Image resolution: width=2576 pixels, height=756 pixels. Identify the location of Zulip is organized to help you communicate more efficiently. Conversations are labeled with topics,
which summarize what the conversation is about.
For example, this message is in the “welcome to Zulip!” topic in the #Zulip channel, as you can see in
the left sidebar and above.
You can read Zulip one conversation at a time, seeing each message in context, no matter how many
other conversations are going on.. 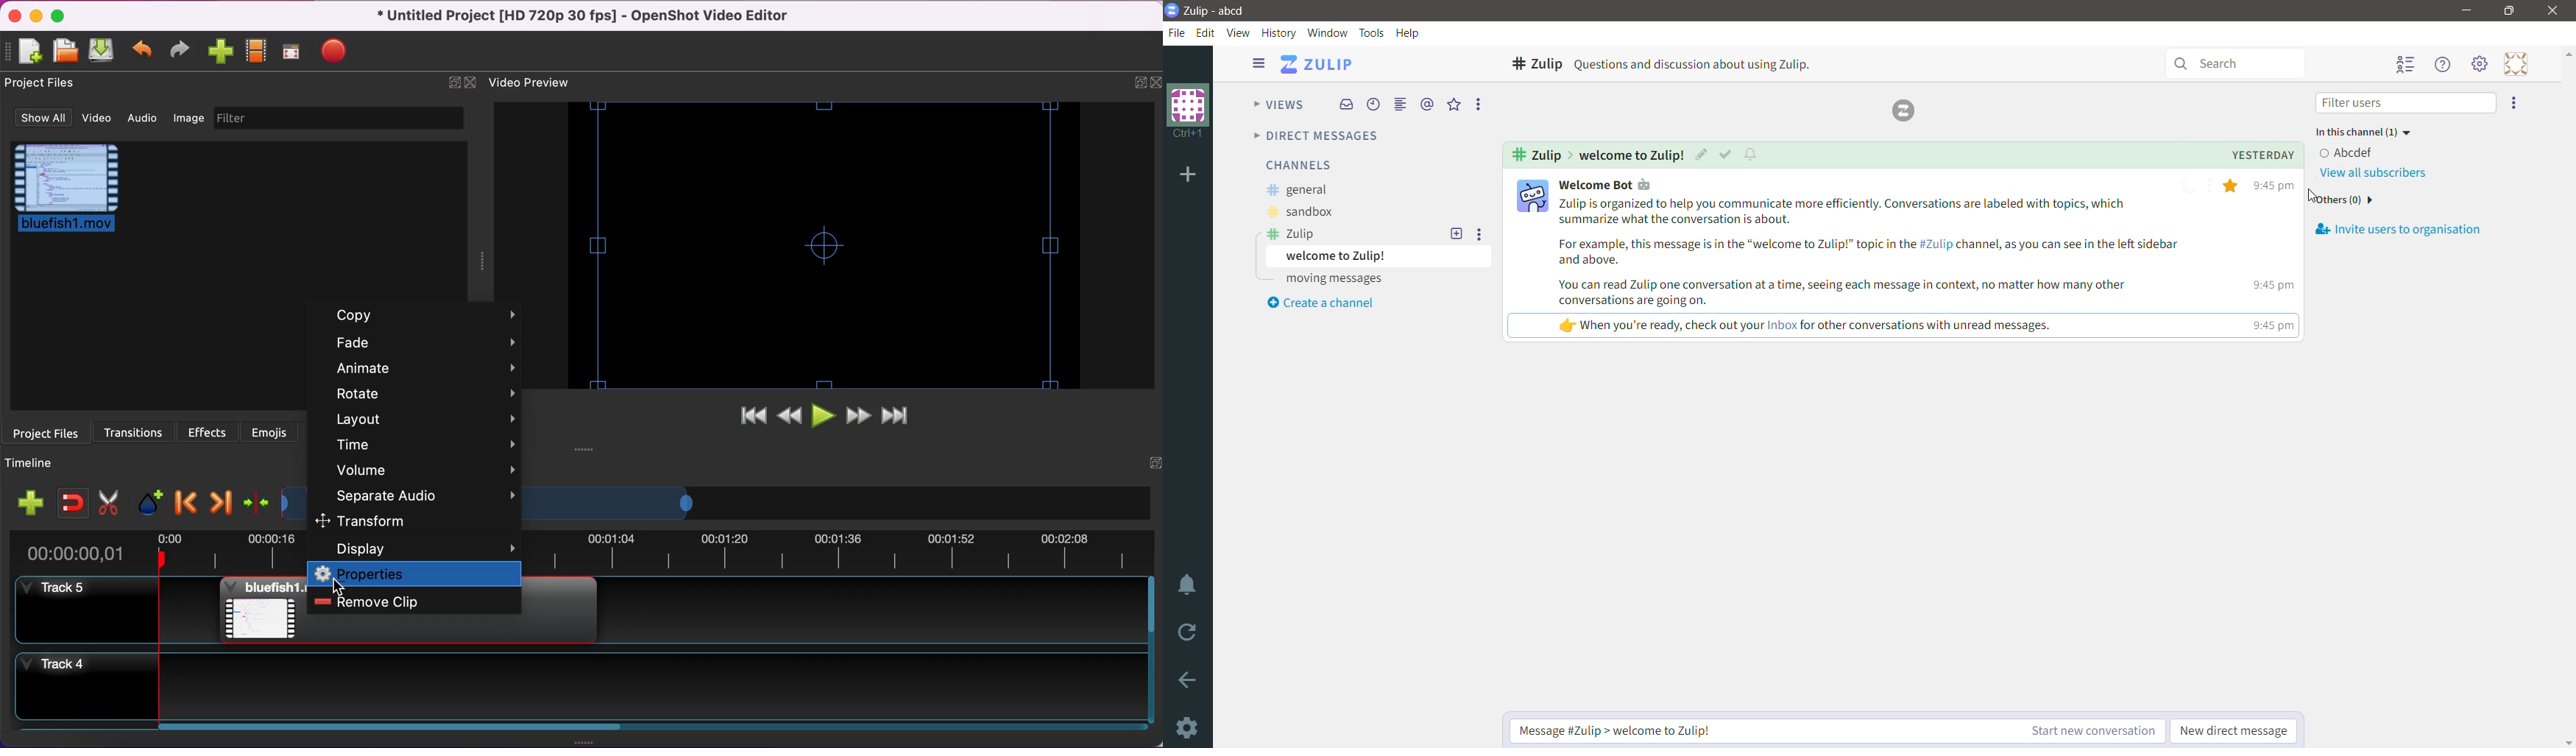
(1874, 254).